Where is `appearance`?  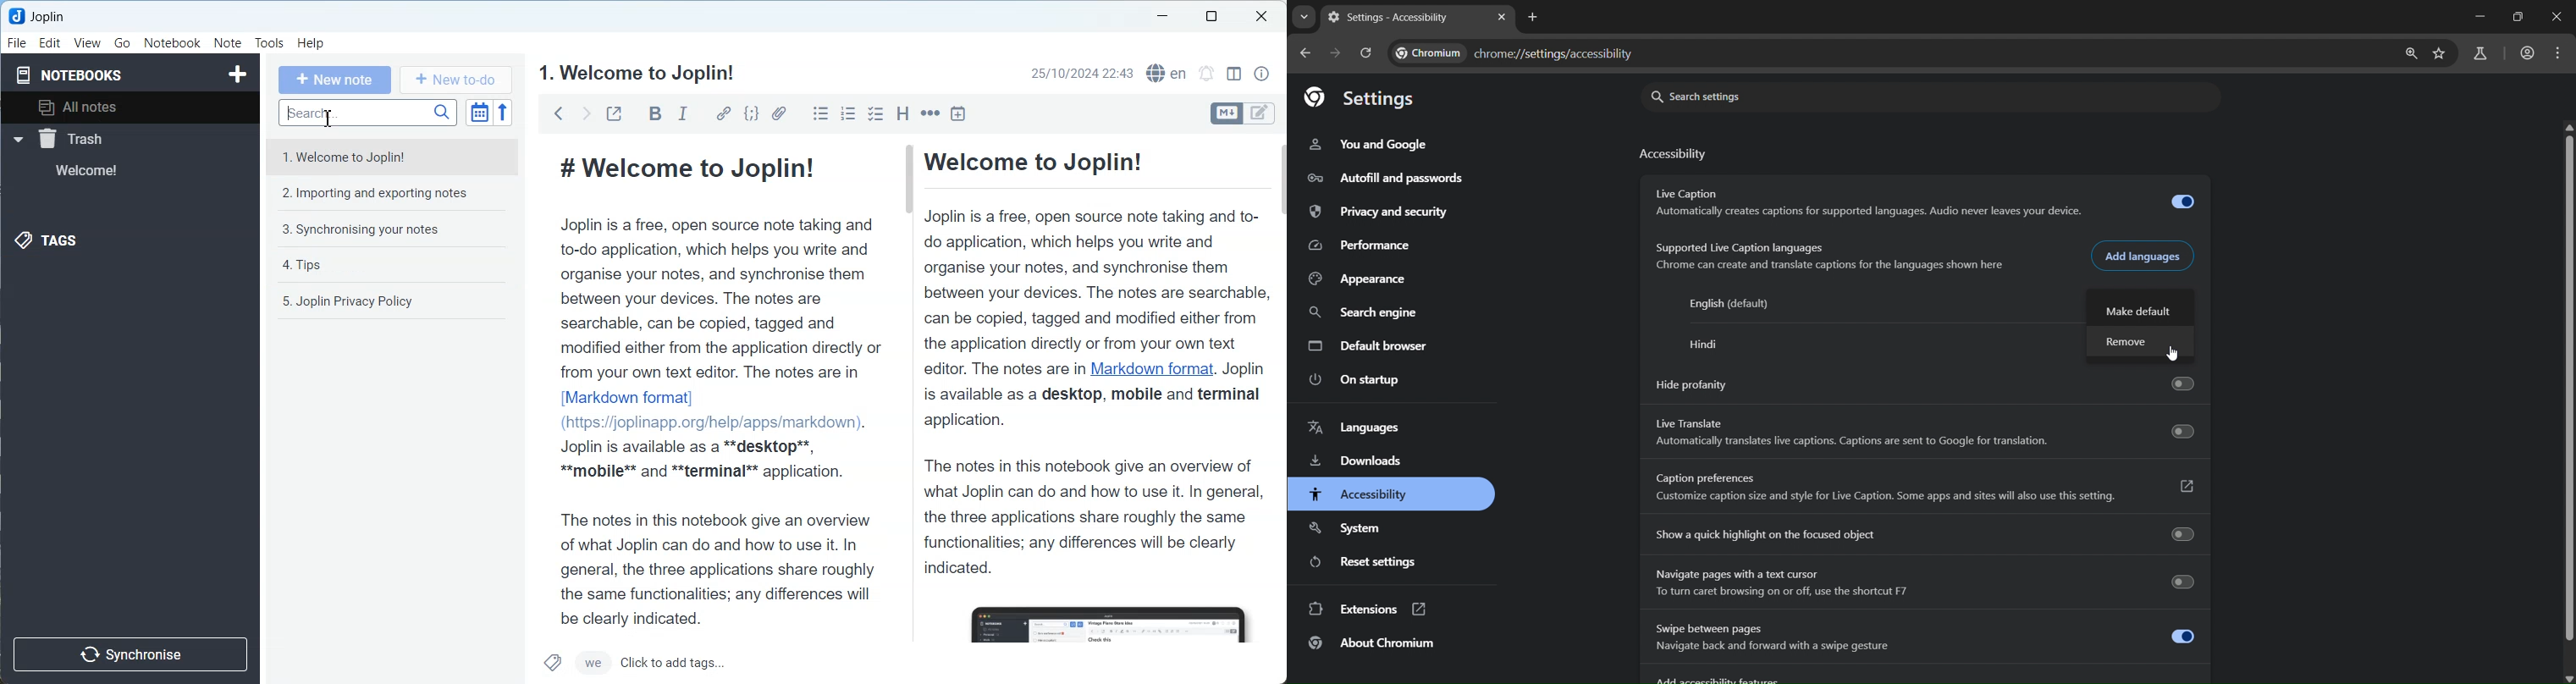 appearance is located at coordinates (1359, 279).